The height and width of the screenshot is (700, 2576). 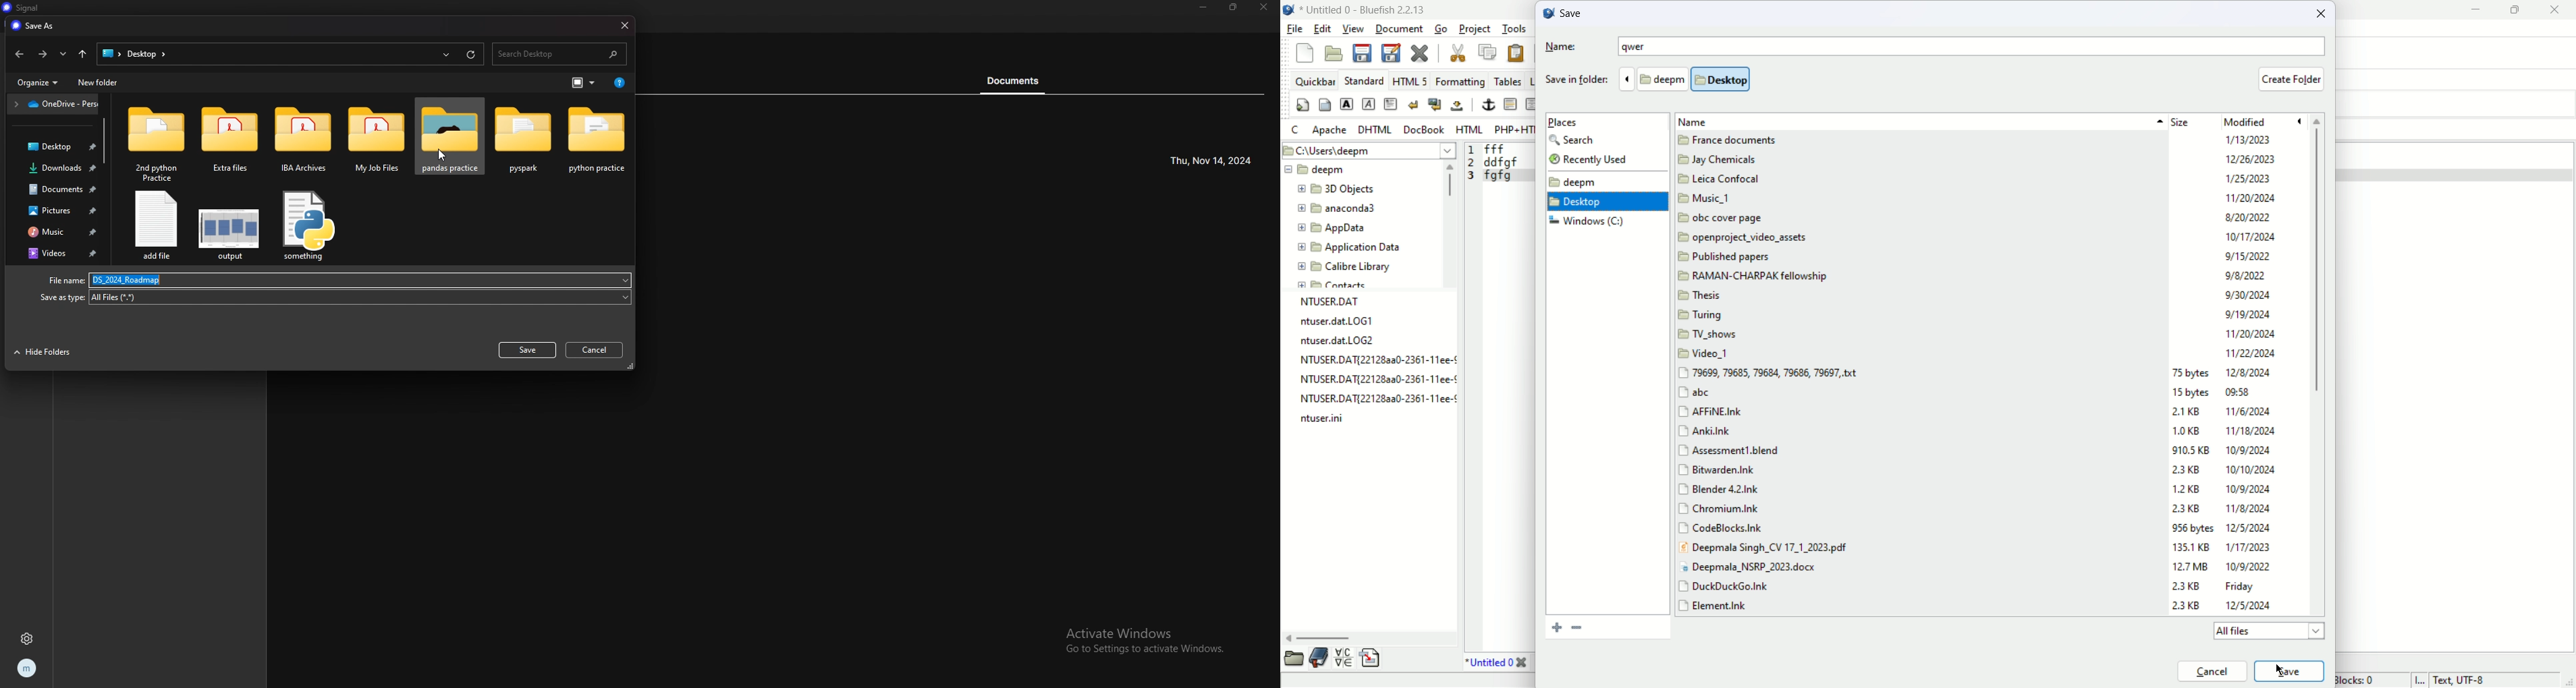 What do you see at coordinates (38, 83) in the screenshot?
I see `organize` at bounding box center [38, 83].